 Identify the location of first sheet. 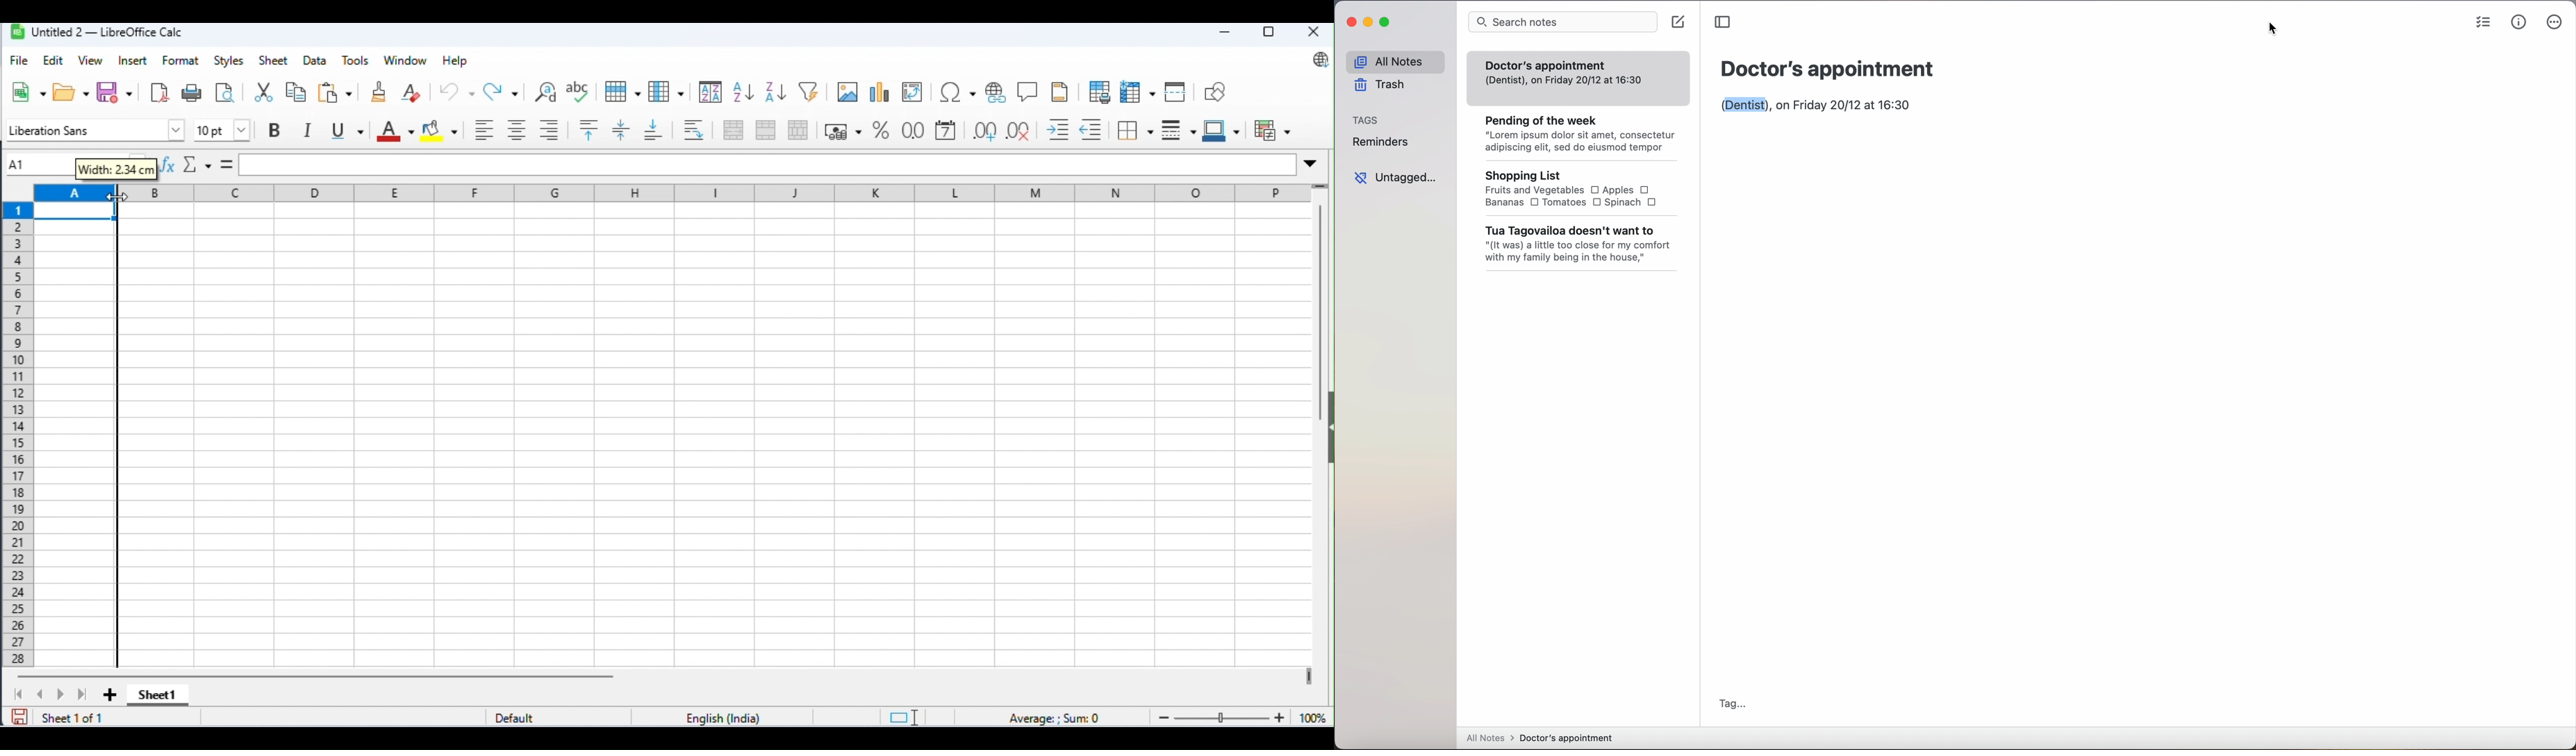
(20, 694).